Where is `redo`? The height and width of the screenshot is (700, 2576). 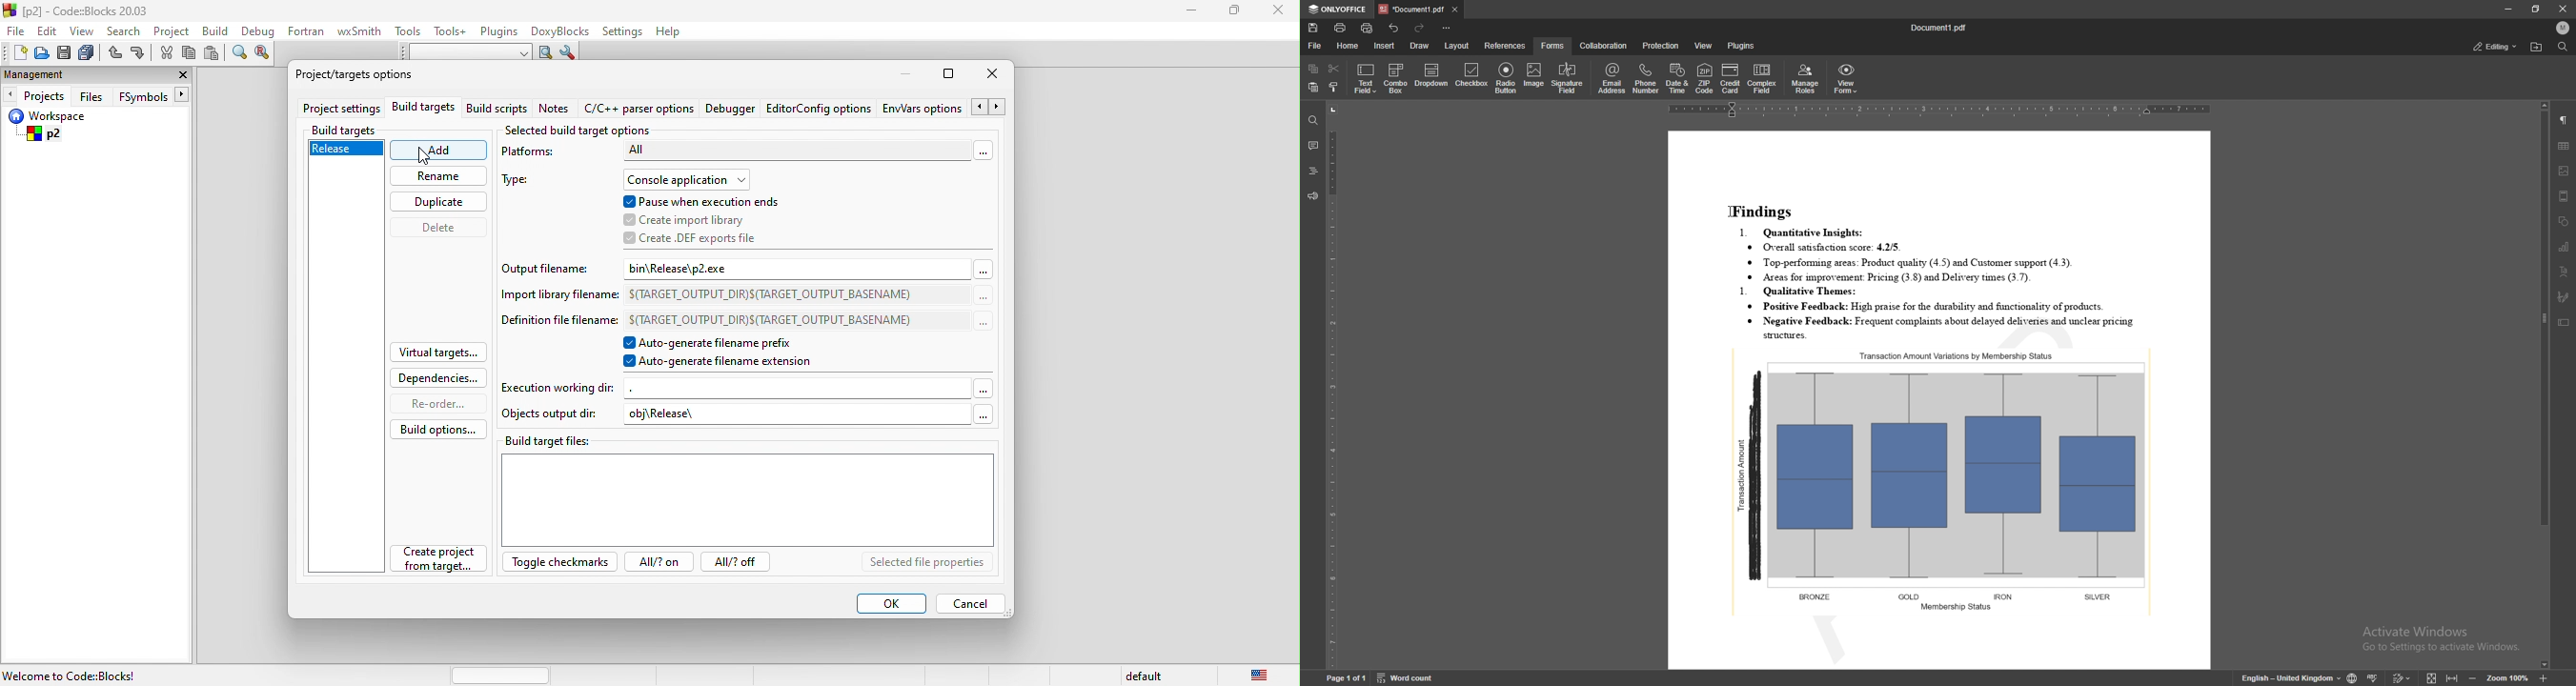
redo is located at coordinates (138, 54).